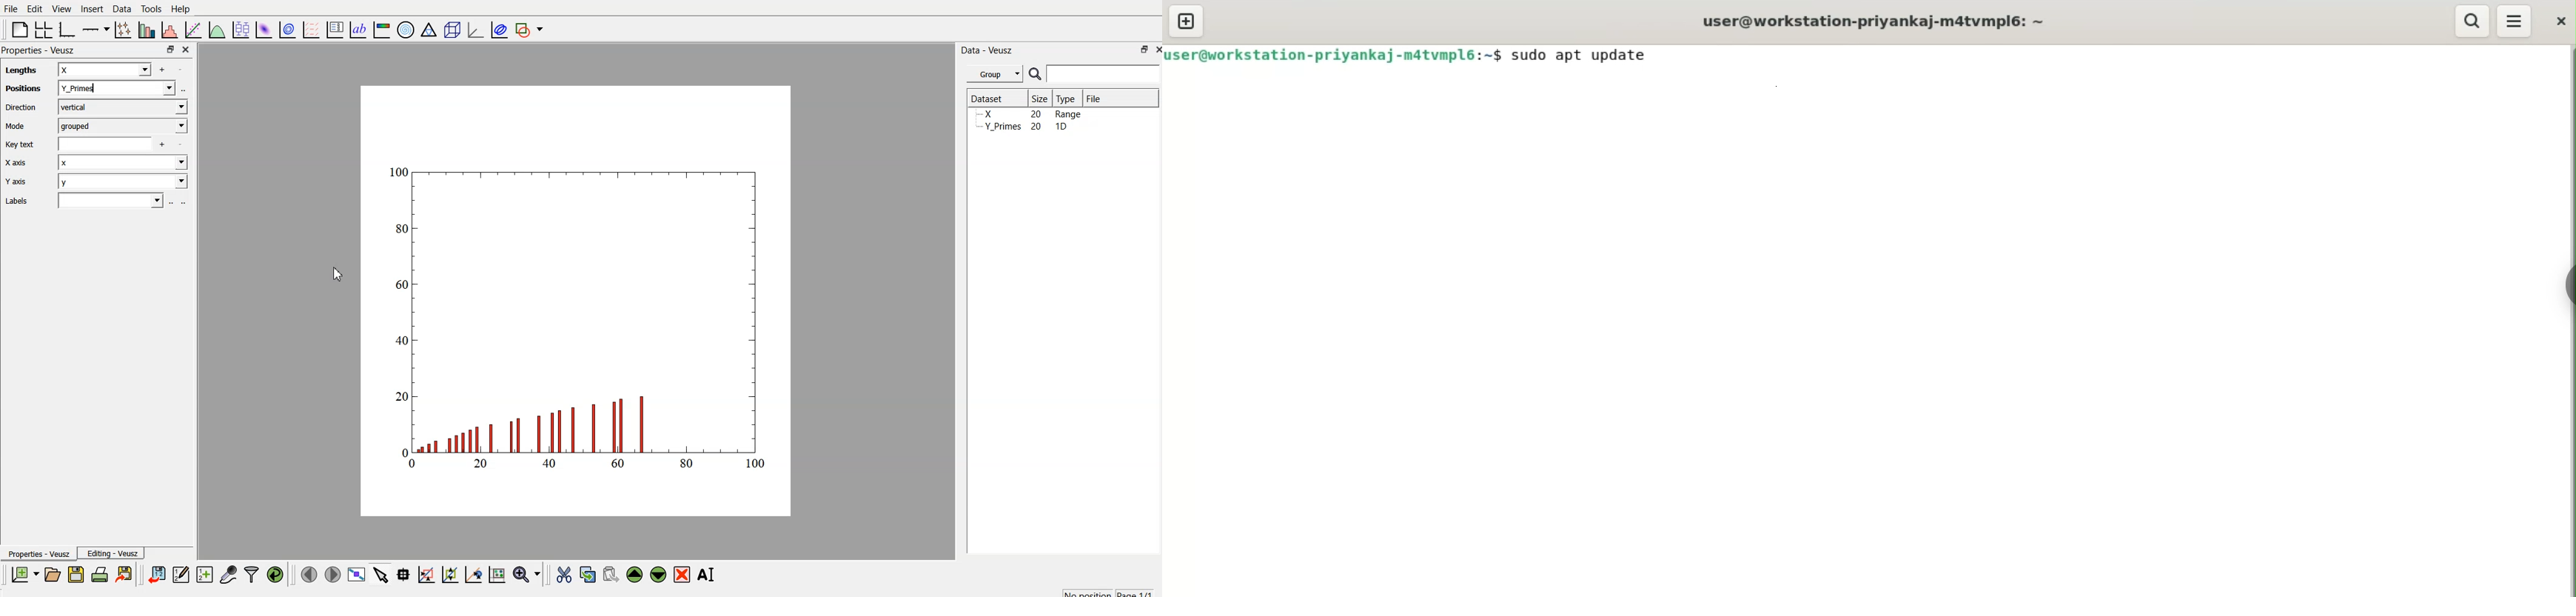 Image resolution: width=2576 pixels, height=616 pixels. Describe the element at coordinates (43, 28) in the screenshot. I see `arrange grid in graph` at that location.